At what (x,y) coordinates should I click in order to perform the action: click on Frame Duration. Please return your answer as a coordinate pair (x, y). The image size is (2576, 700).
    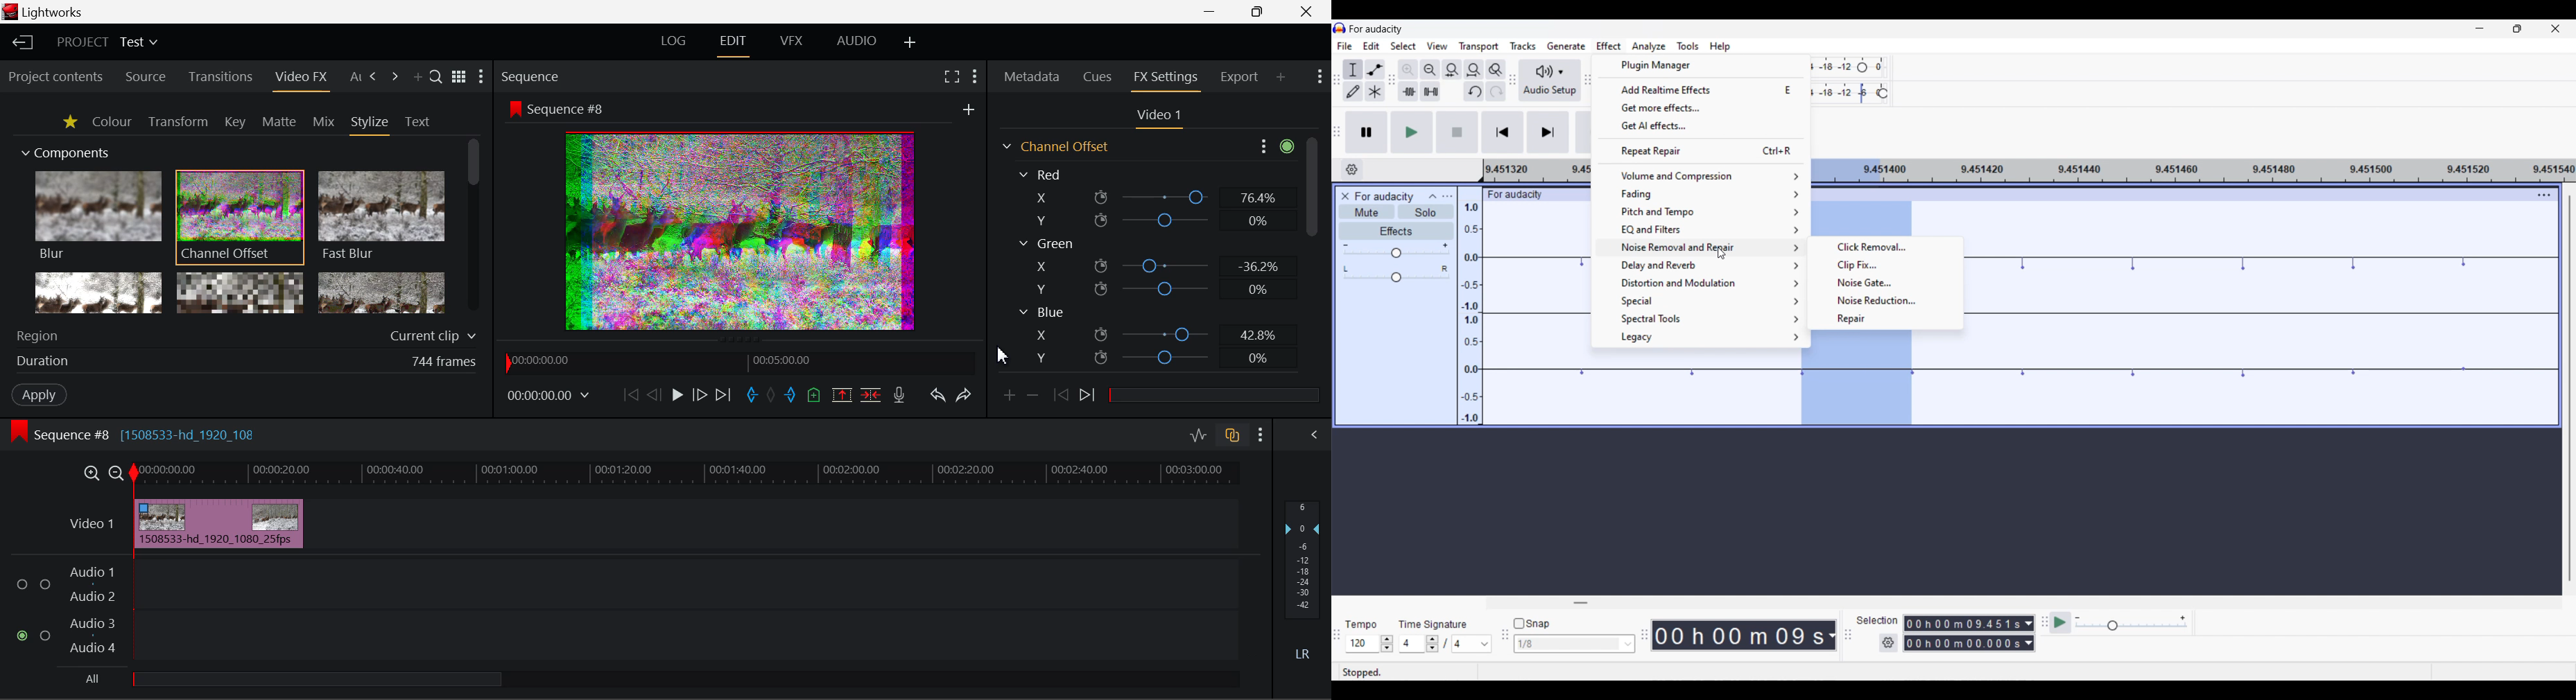
    Looking at the image, I should click on (247, 362).